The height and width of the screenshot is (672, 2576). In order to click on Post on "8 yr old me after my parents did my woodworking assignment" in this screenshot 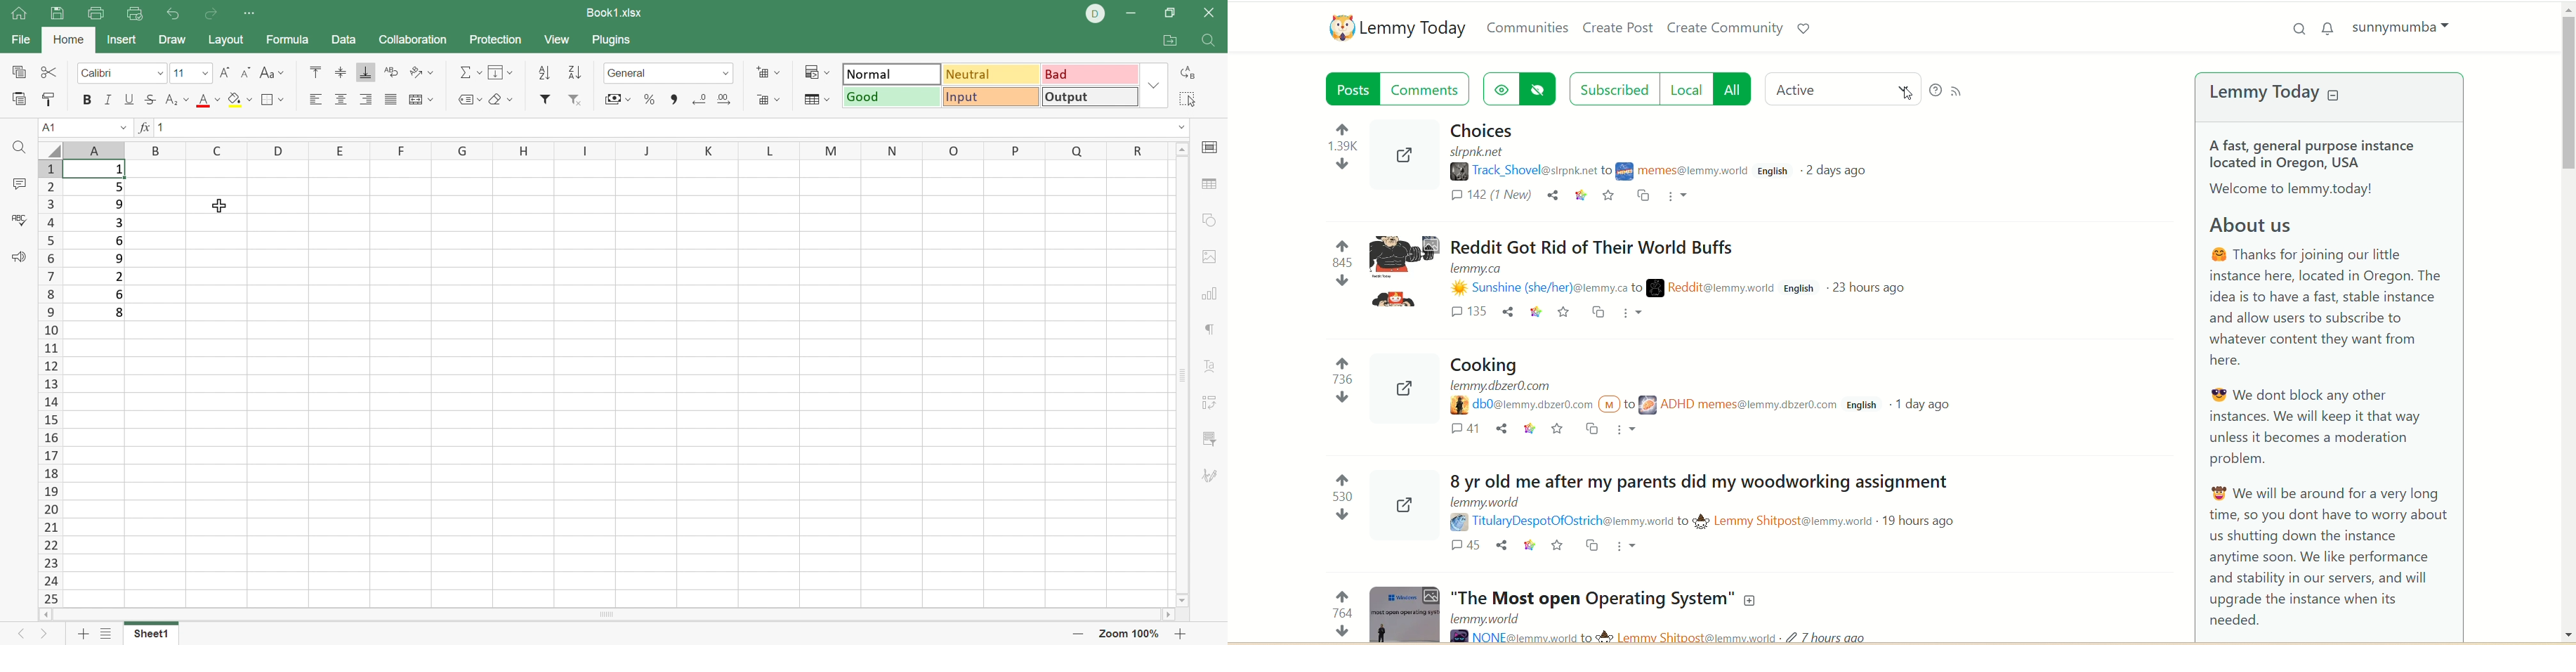, I will do `click(1687, 490)`.